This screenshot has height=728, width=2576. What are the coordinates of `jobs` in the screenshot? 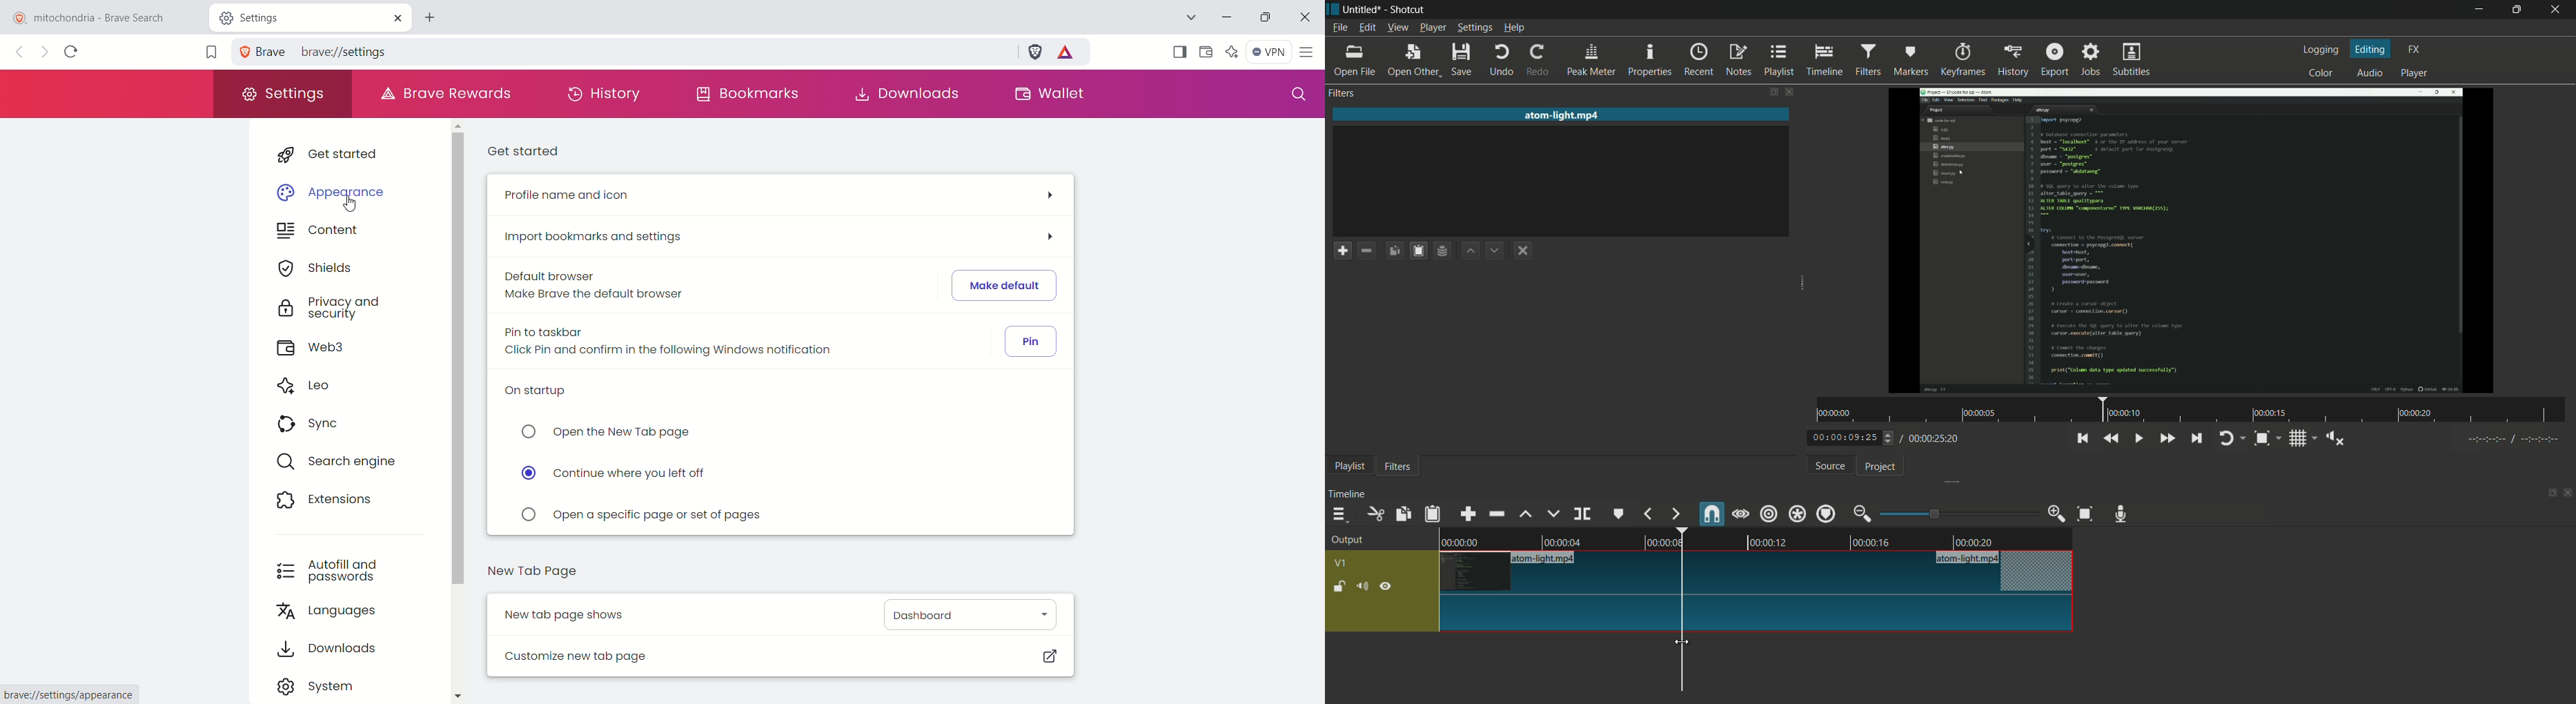 It's located at (2092, 58).